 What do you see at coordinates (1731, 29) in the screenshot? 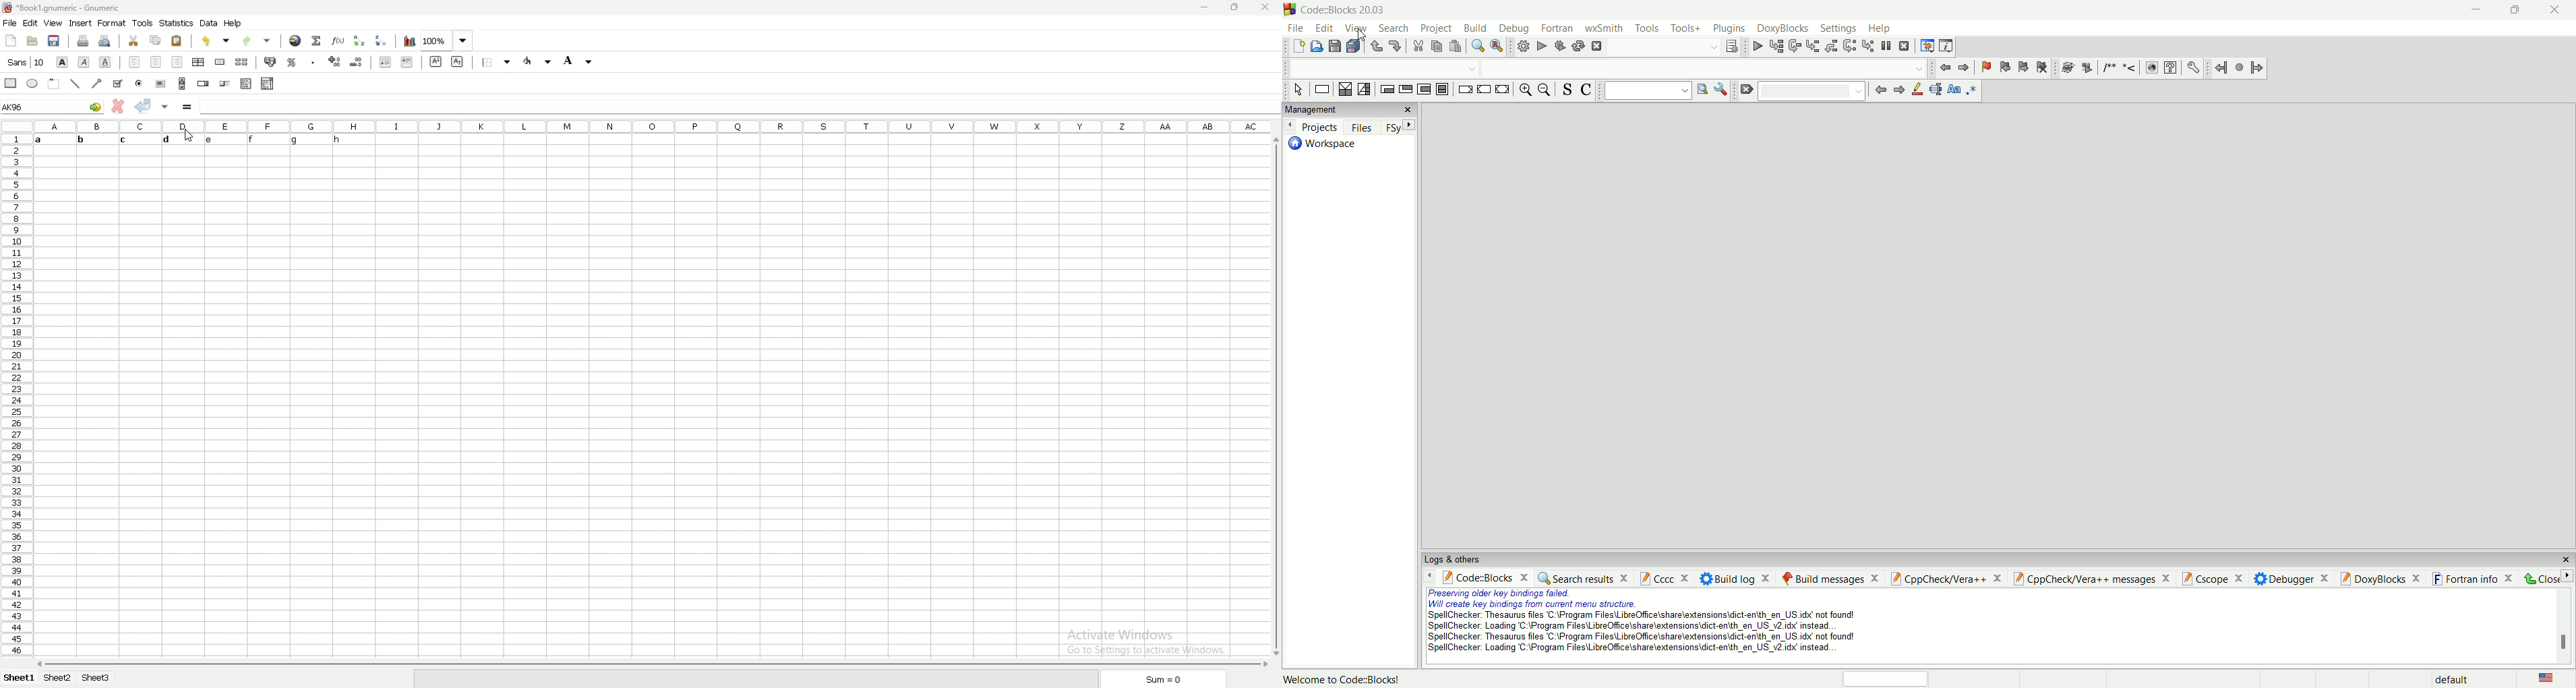
I see `plugins` at bounding box center [1731, 29].